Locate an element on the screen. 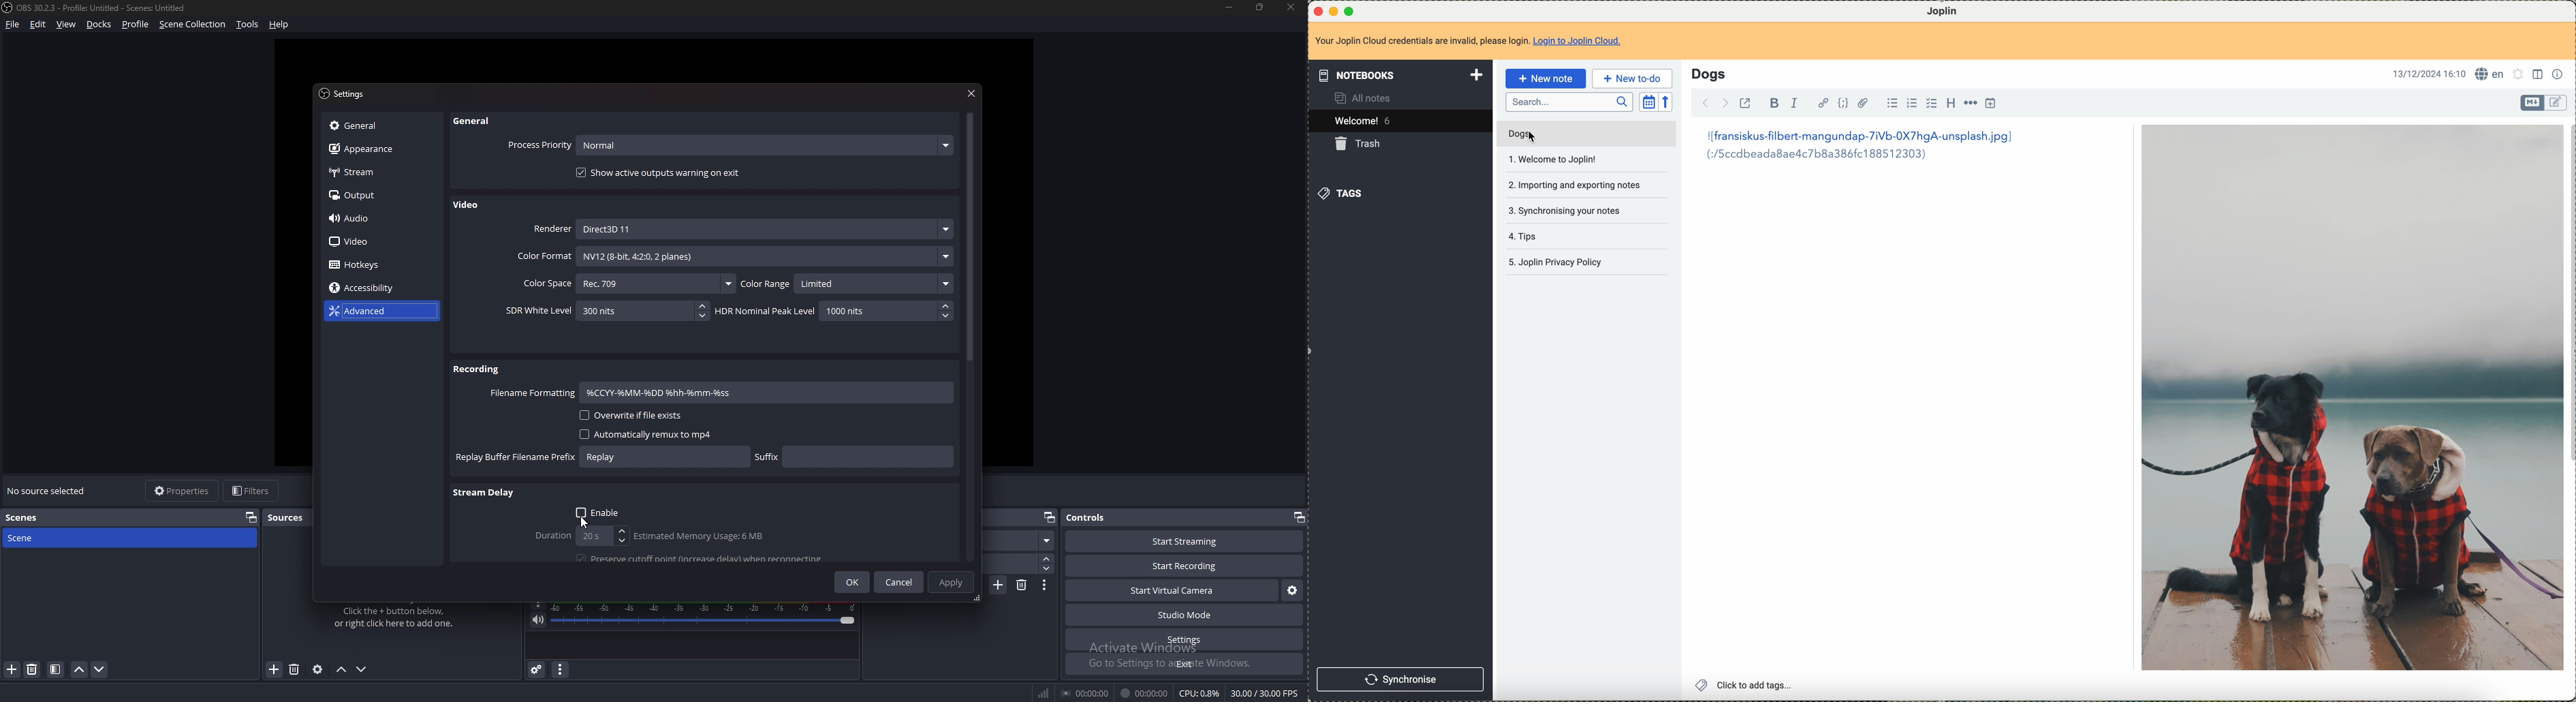  horizontal rule is located at coordinates (1970, 104).